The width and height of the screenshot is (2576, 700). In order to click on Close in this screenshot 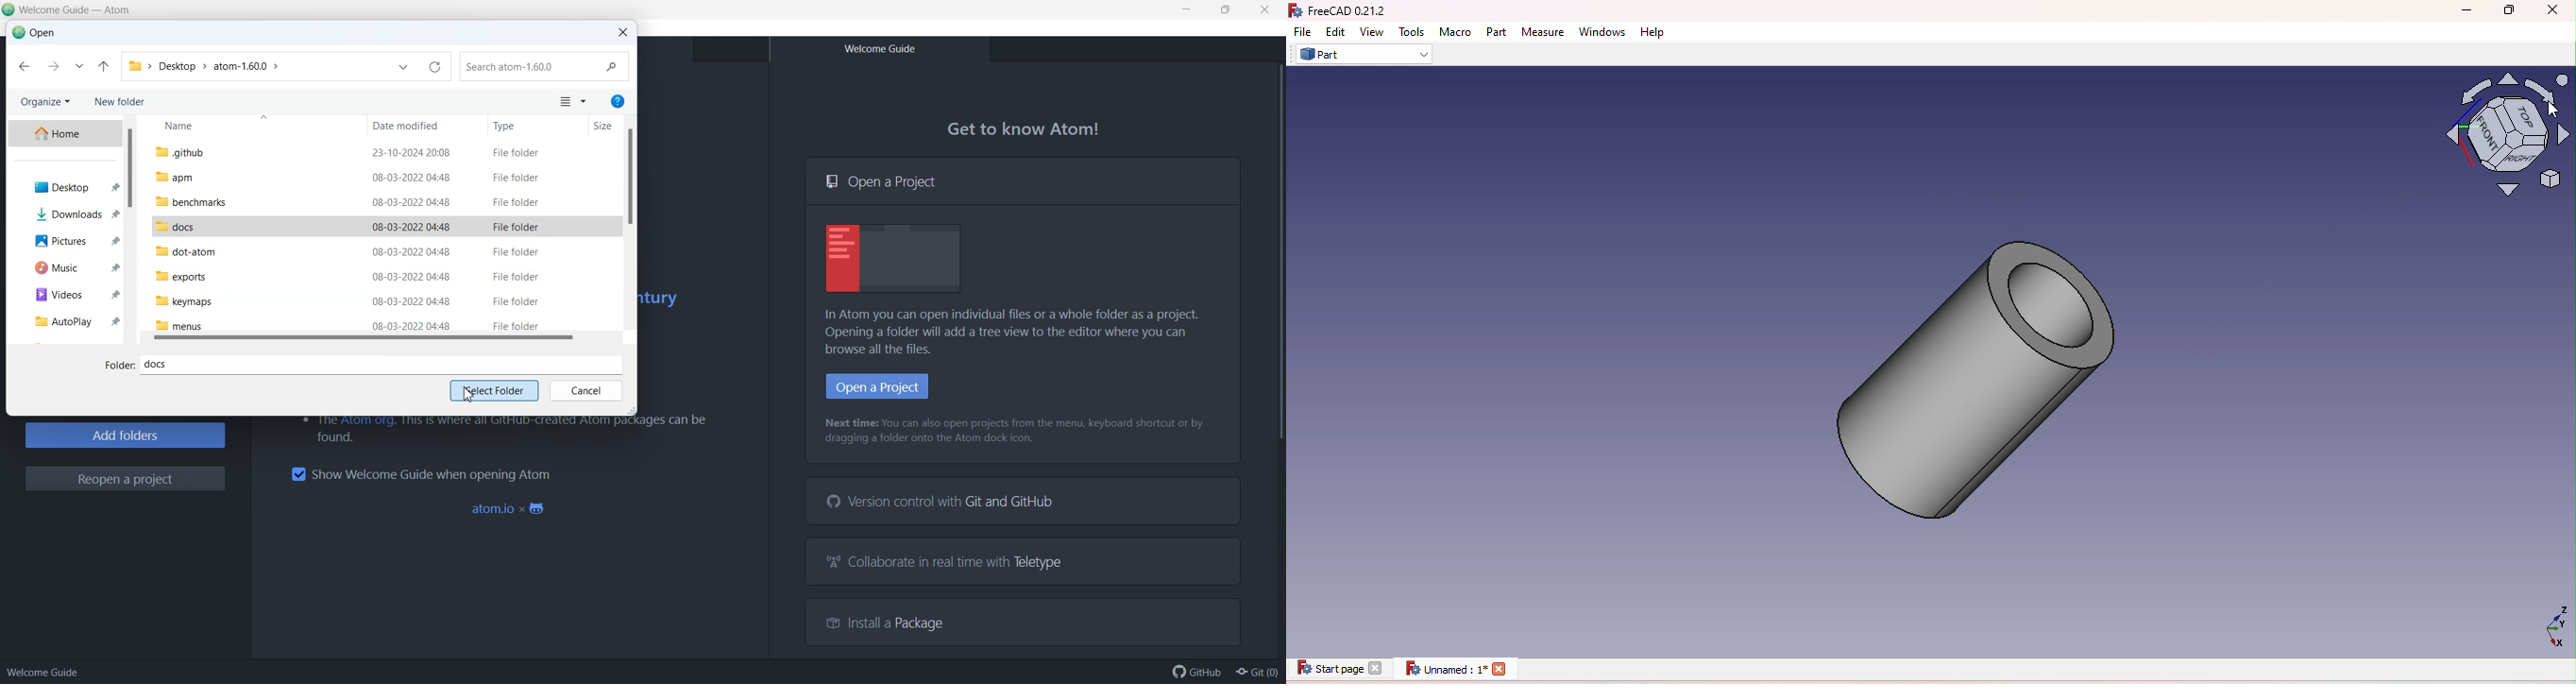, I will do `click(623, 33)`.